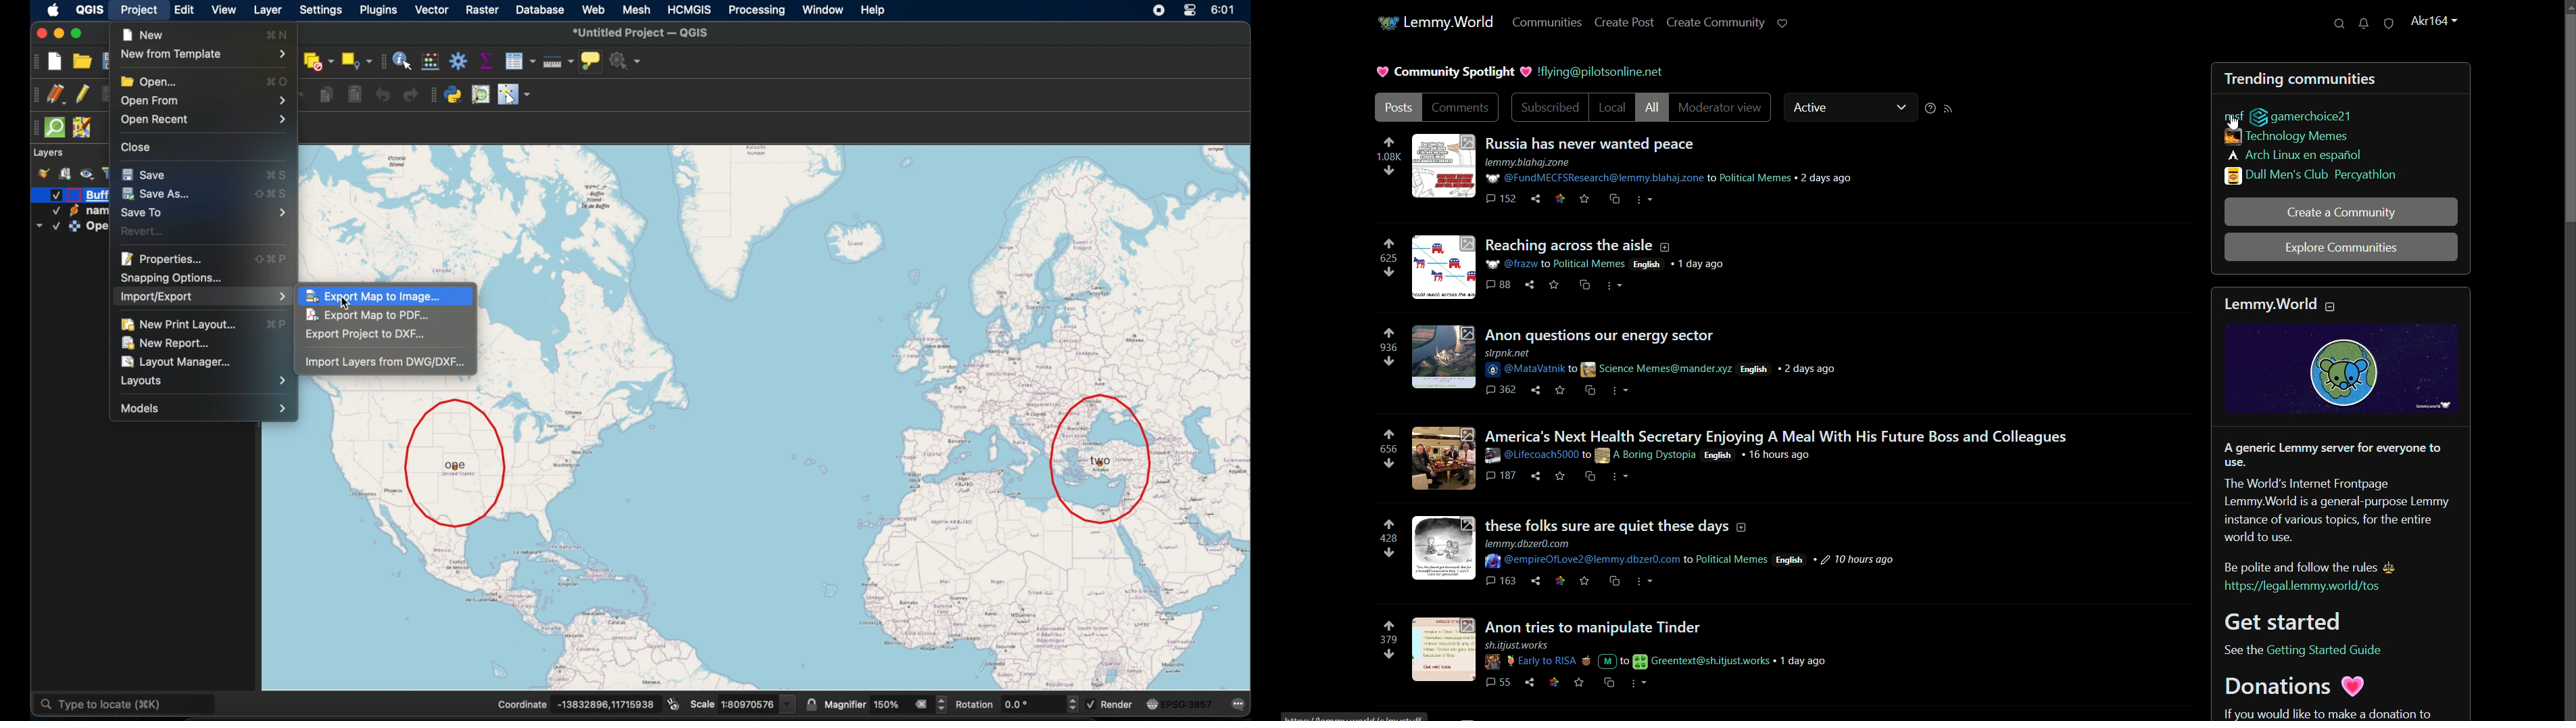 The height and width of the screenshot is (728, 2576). What do you see at coordinates (514, 95) in the screenshot?
I see `switches mouse to configurable pointer` at bounding box center [514, 95].